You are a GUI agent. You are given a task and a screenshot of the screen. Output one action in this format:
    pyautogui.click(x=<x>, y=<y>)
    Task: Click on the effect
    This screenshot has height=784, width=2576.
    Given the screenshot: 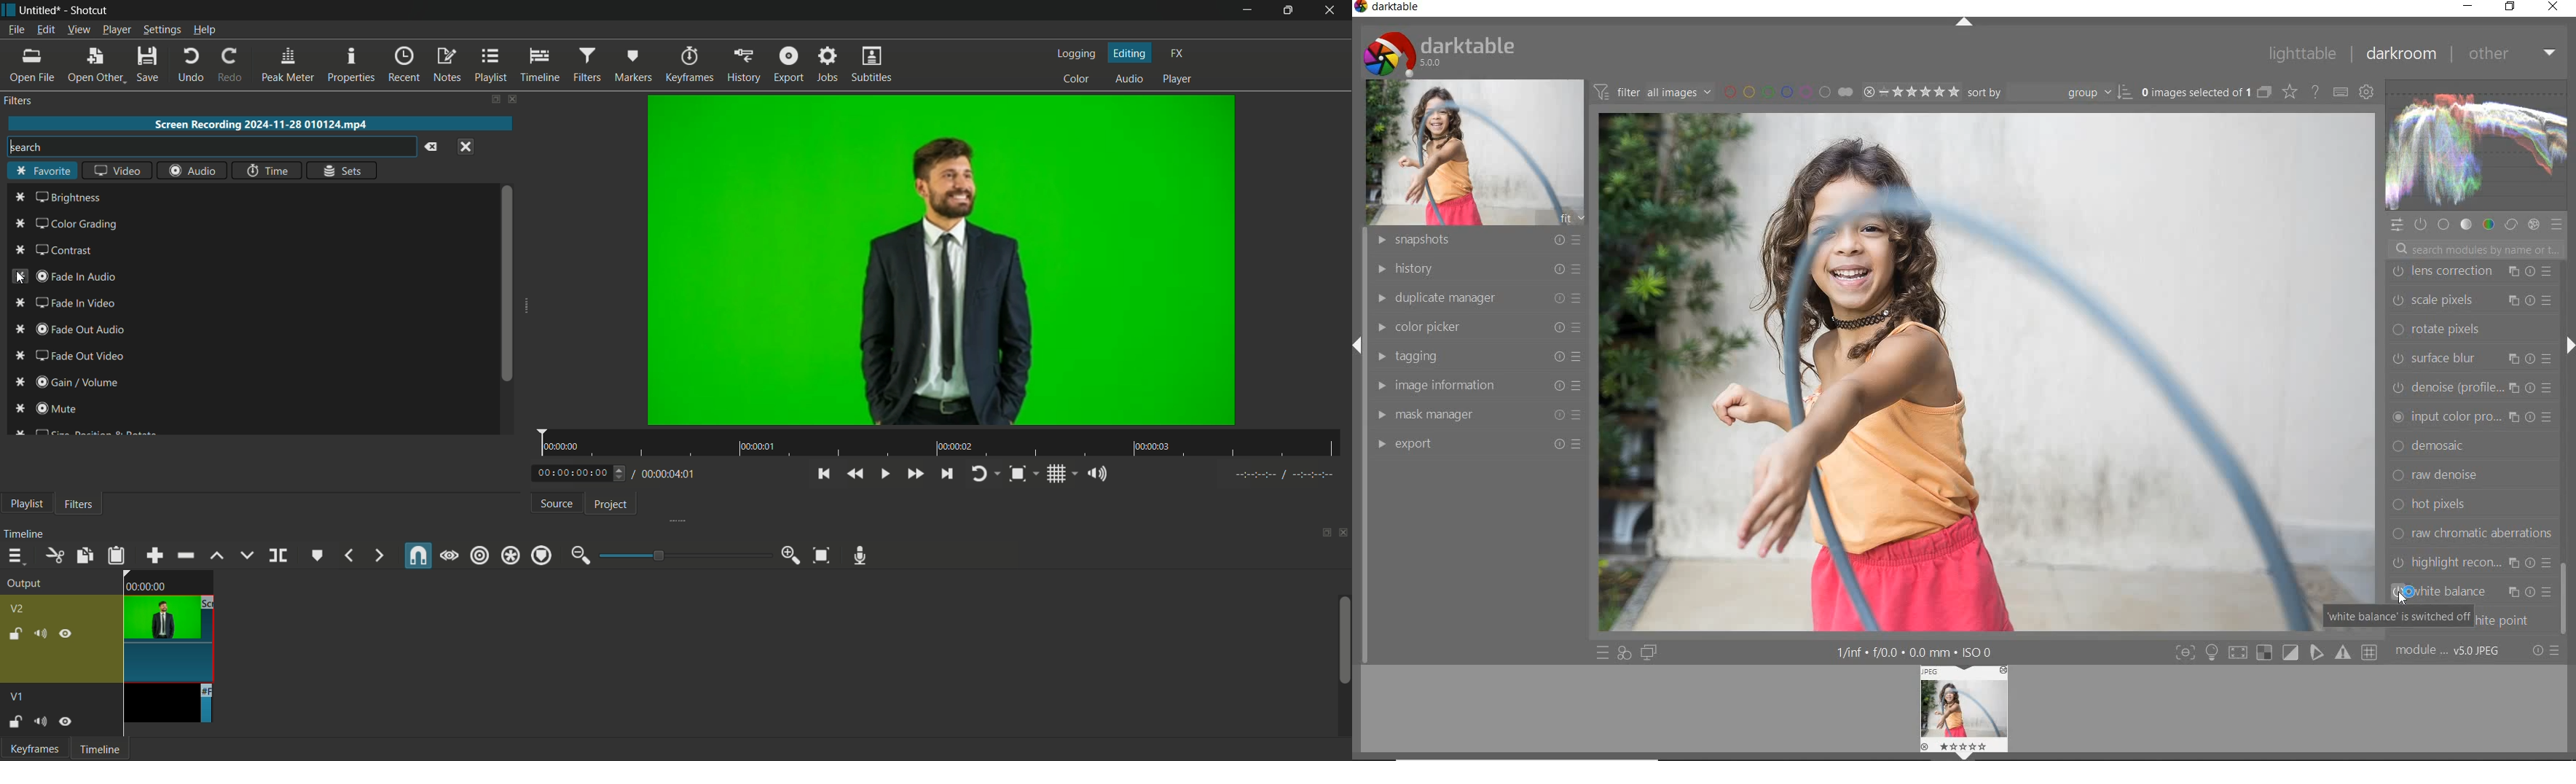 What is the action you would take?
    pyautogui.click(x=2533, y=224)
    